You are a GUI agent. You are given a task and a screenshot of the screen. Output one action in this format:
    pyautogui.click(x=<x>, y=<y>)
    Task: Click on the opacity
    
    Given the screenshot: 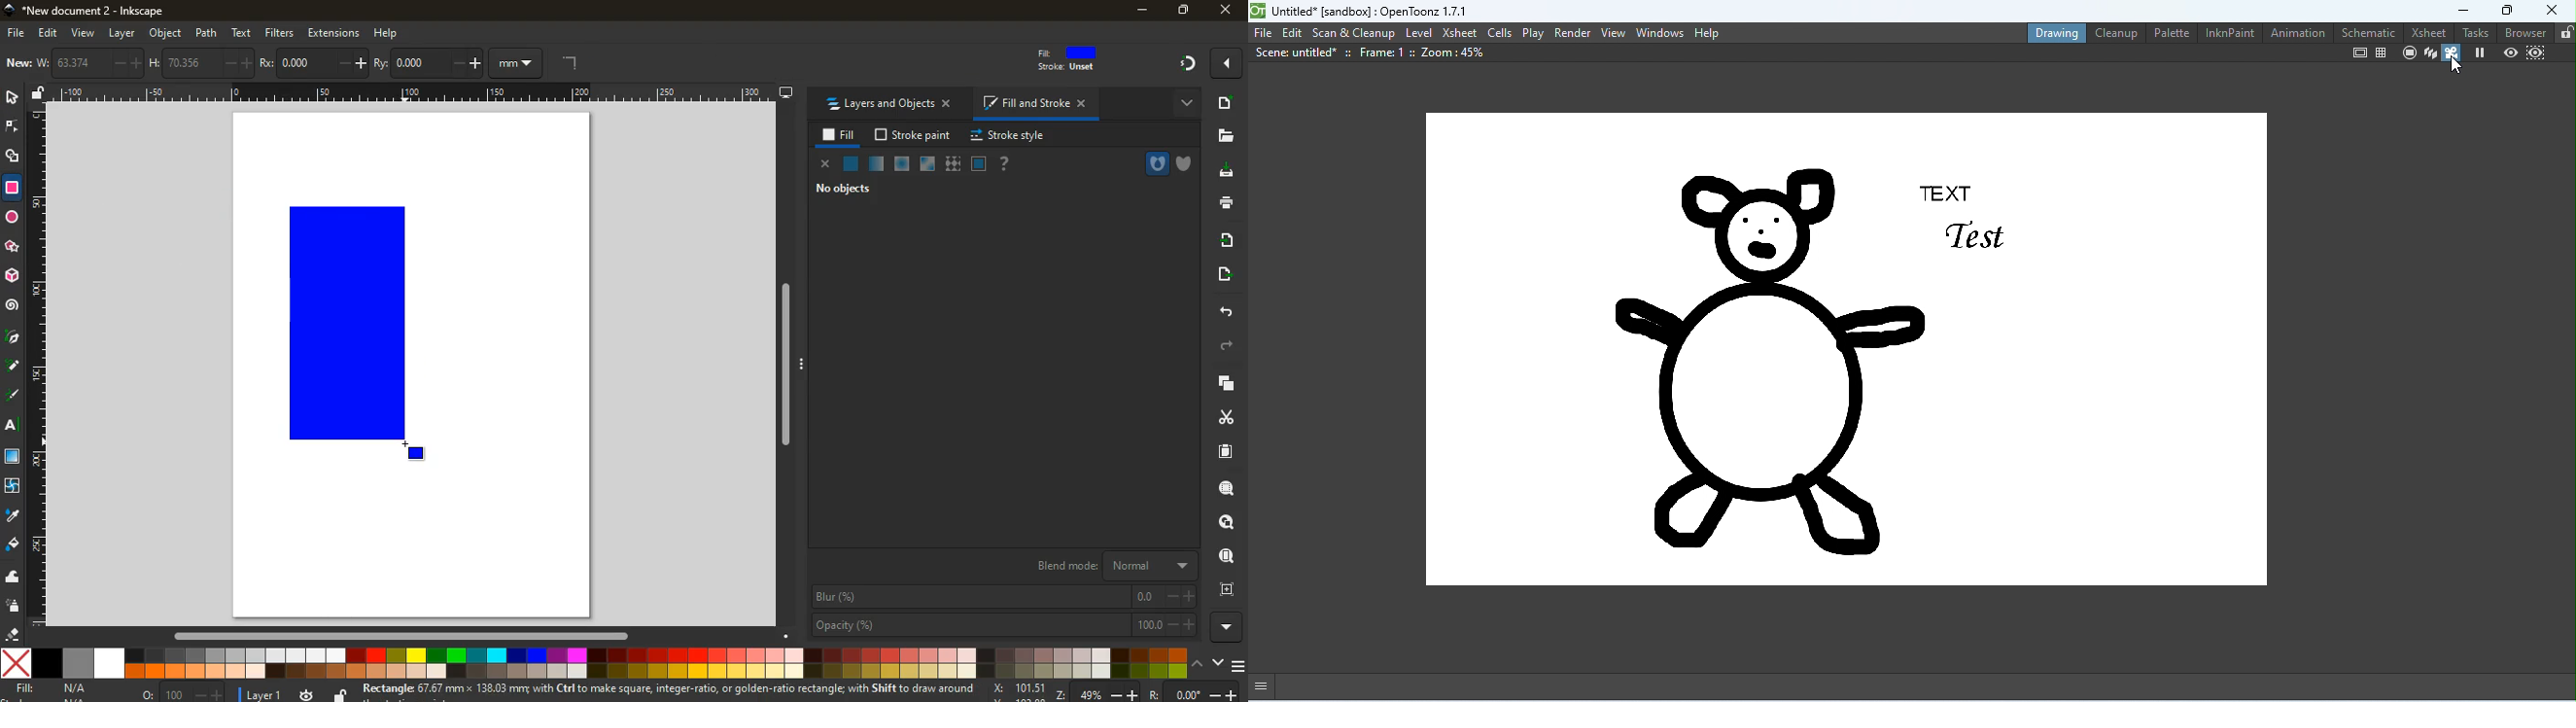 What is the action you would take?
    pyautogui.click(x=1003, y=625)
    